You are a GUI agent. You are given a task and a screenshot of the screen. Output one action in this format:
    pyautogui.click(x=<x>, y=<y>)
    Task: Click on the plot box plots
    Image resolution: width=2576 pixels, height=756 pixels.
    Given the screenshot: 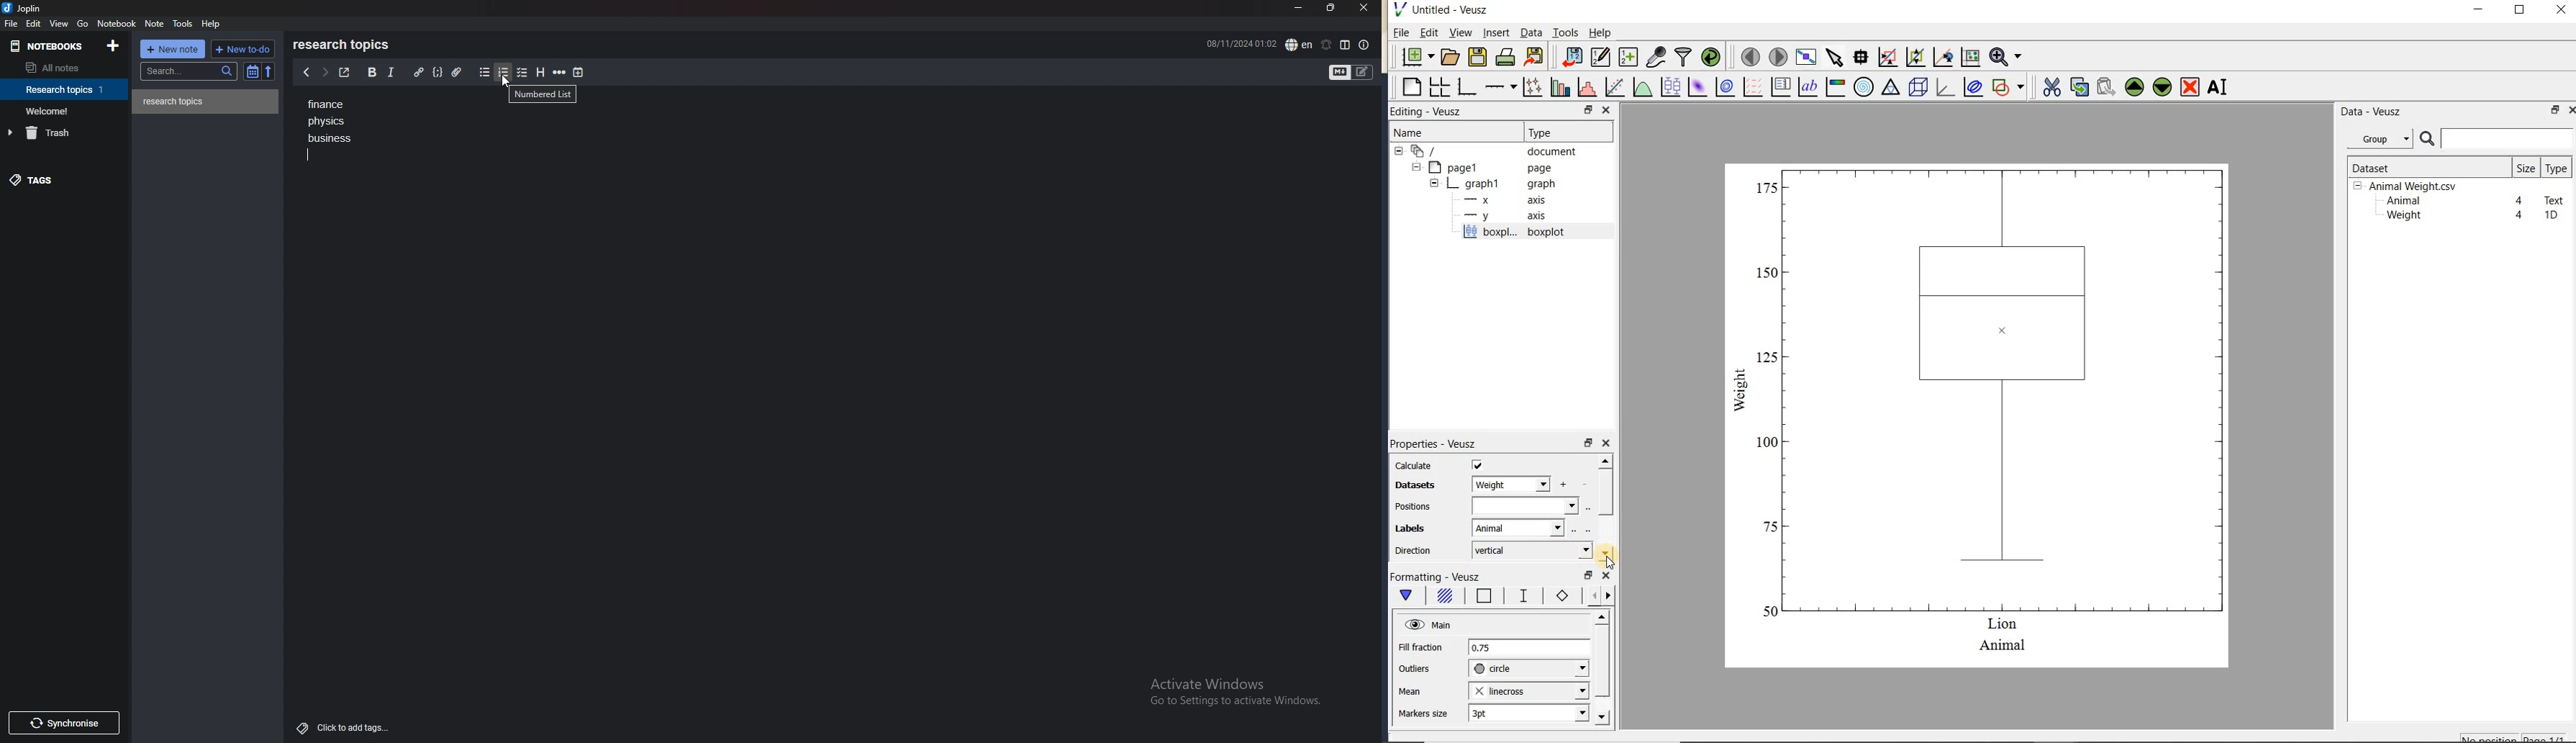 What is the action you would take?
    pyautogui.click(x=1668, y=88)
    